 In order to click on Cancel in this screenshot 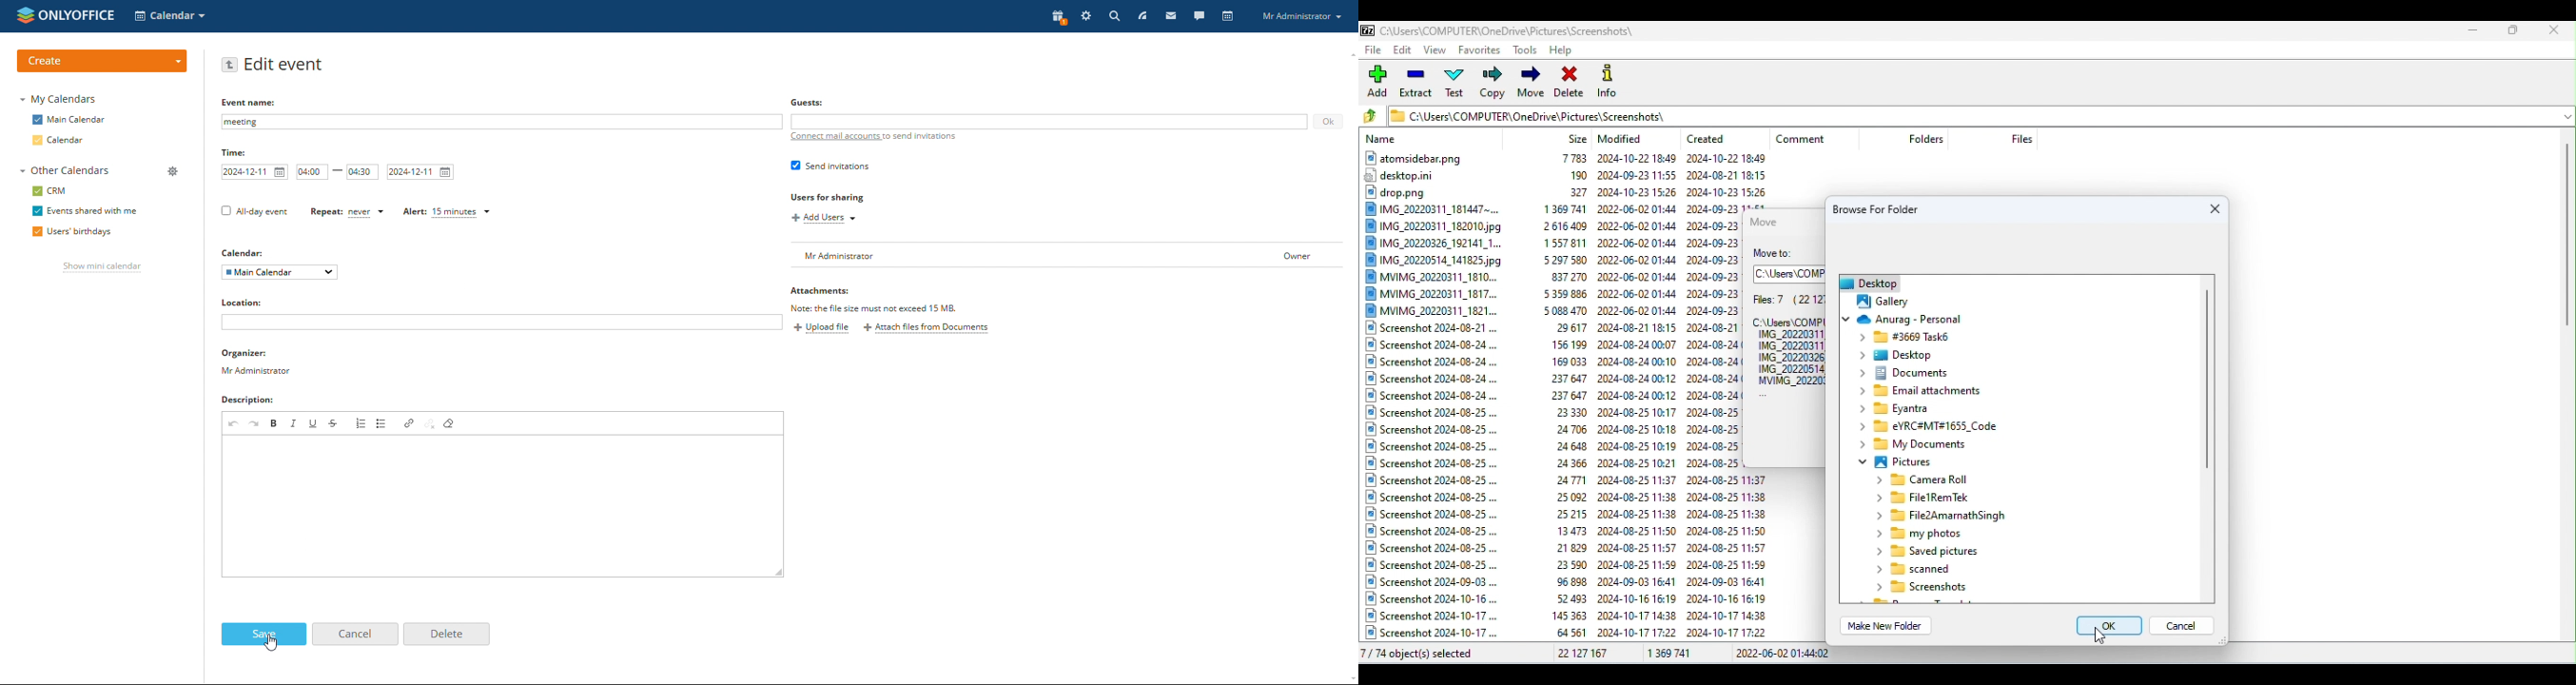, I will do `click(2188, 630)`.